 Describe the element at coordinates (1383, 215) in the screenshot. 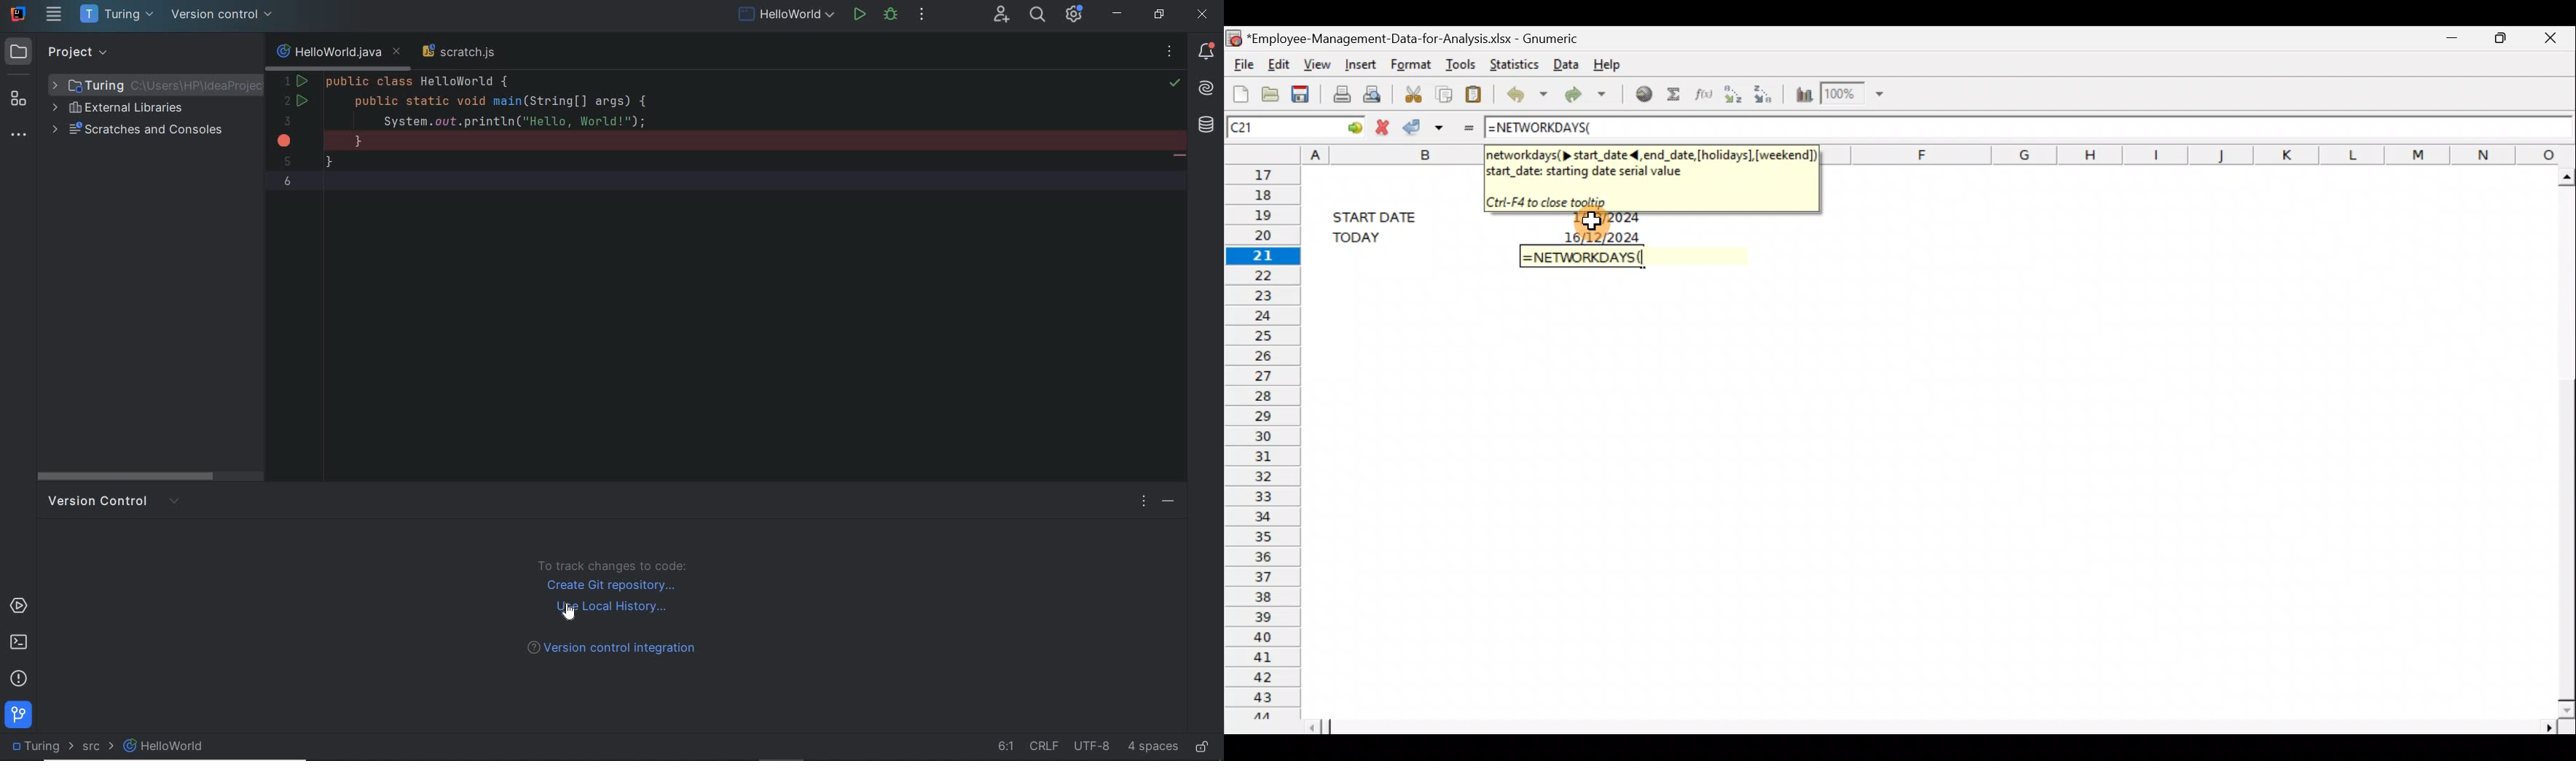

I see `START DATE` at that location.